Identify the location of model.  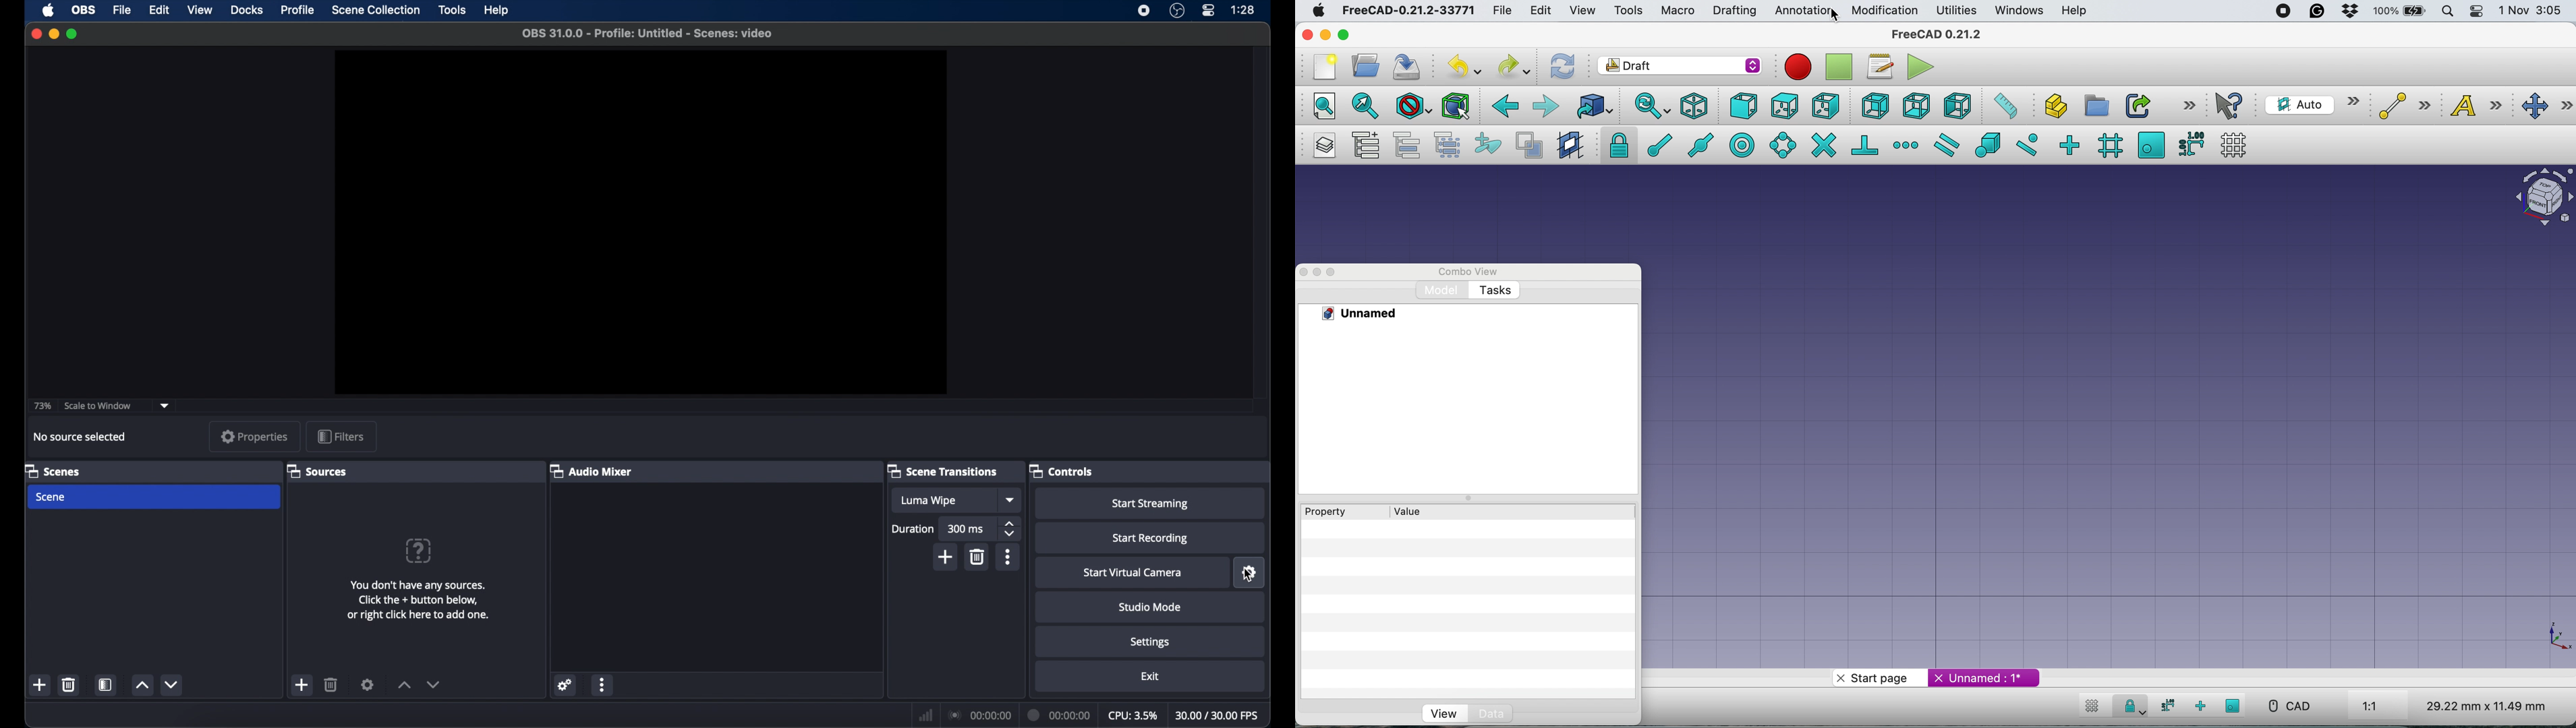
(1439, 290).